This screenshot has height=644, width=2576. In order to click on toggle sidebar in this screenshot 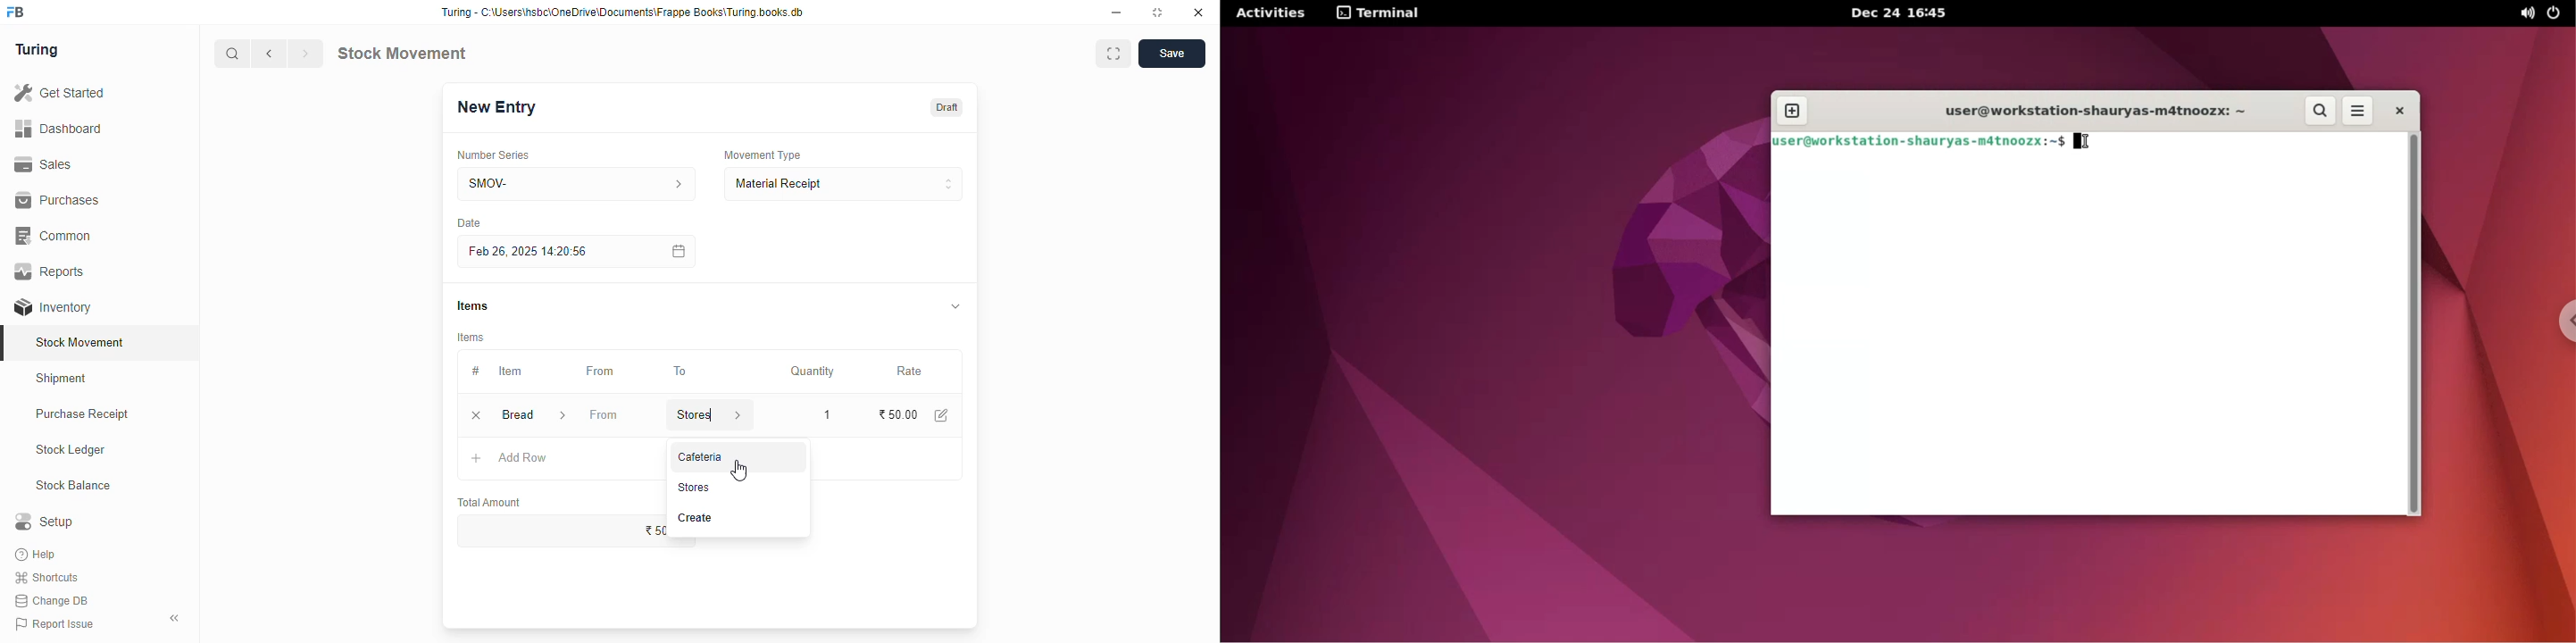, I will do `click(175, 618)`.